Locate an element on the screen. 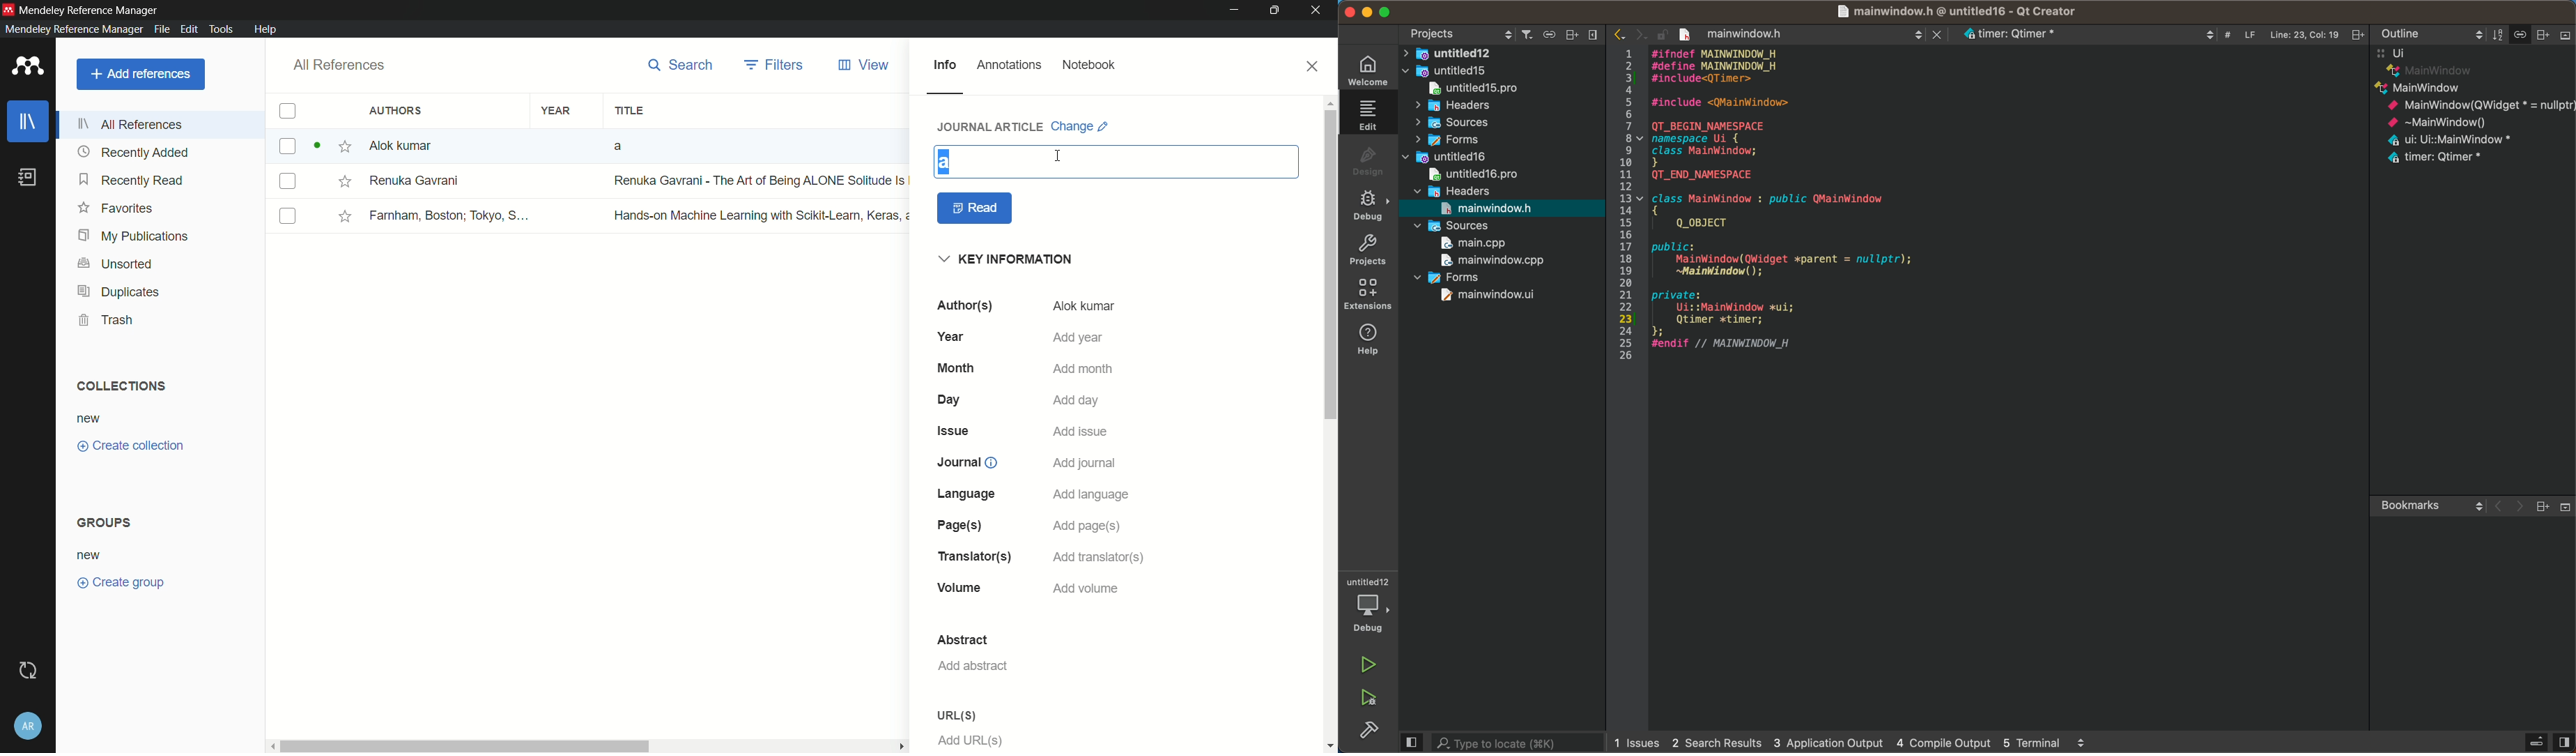  month is located at coordinates (956, 368).